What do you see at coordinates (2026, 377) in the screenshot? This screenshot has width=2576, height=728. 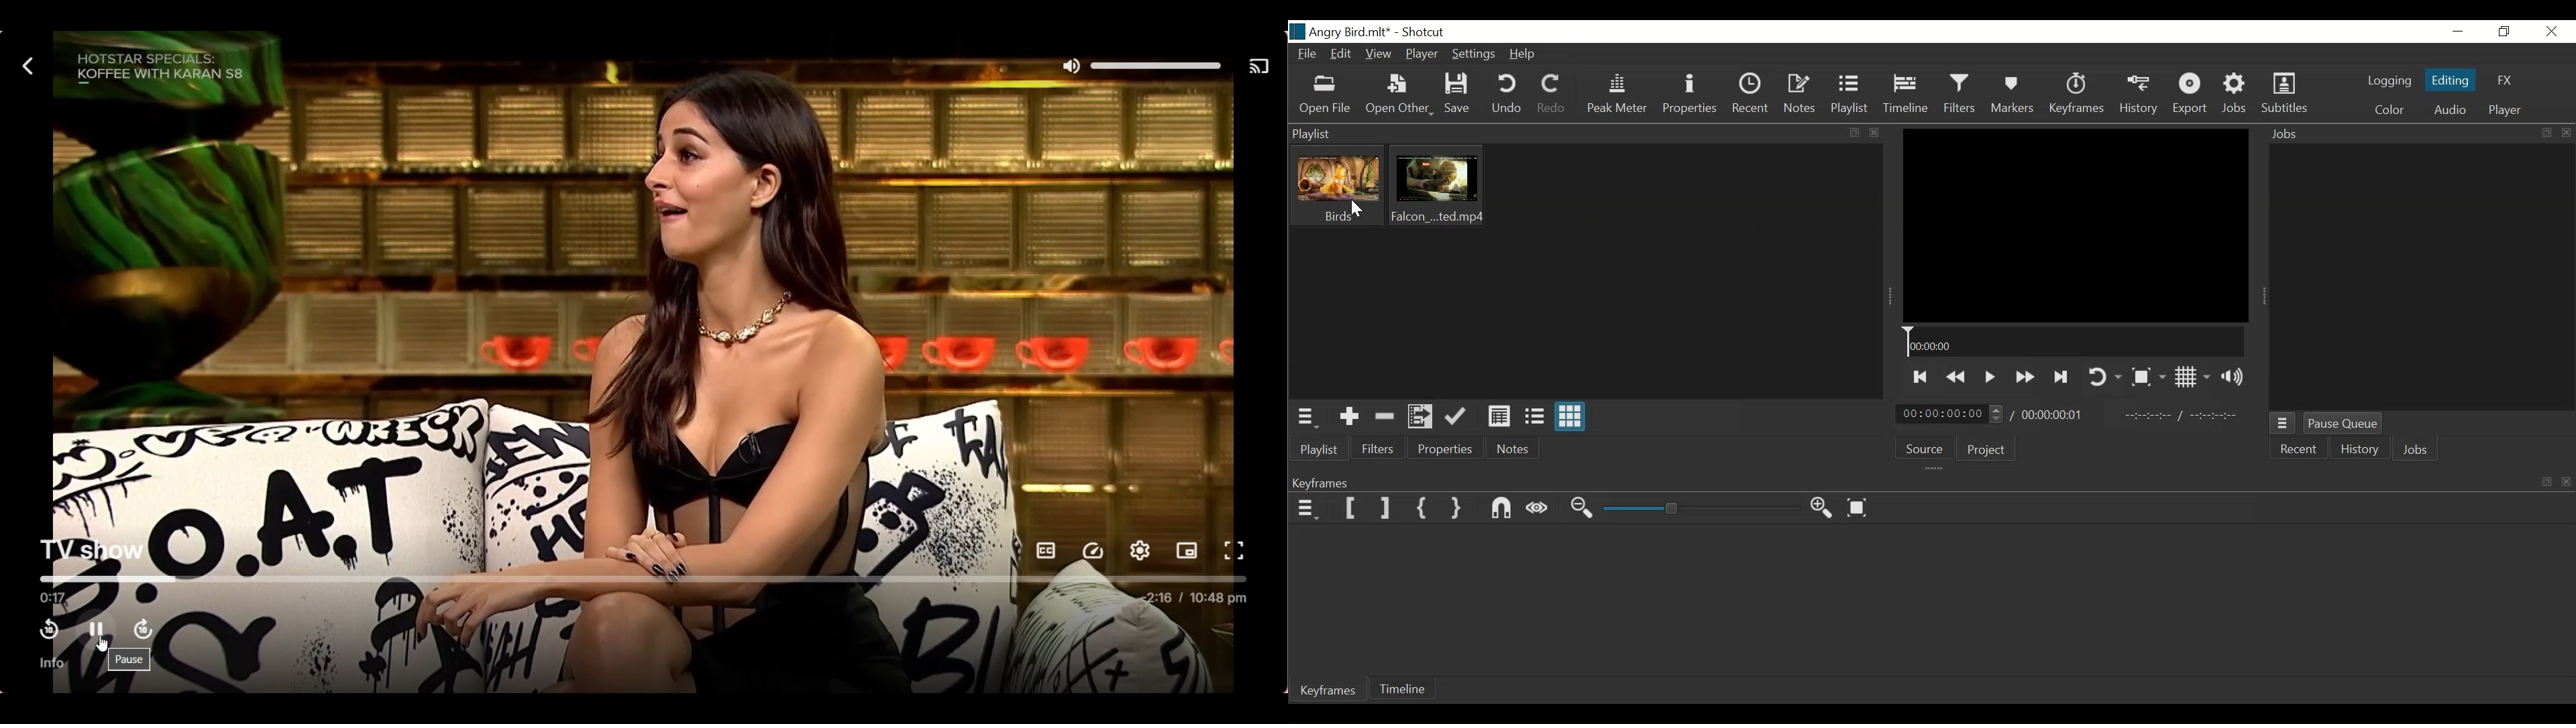 I see `Play forwar quickly` at bounding box center [2026, 377].